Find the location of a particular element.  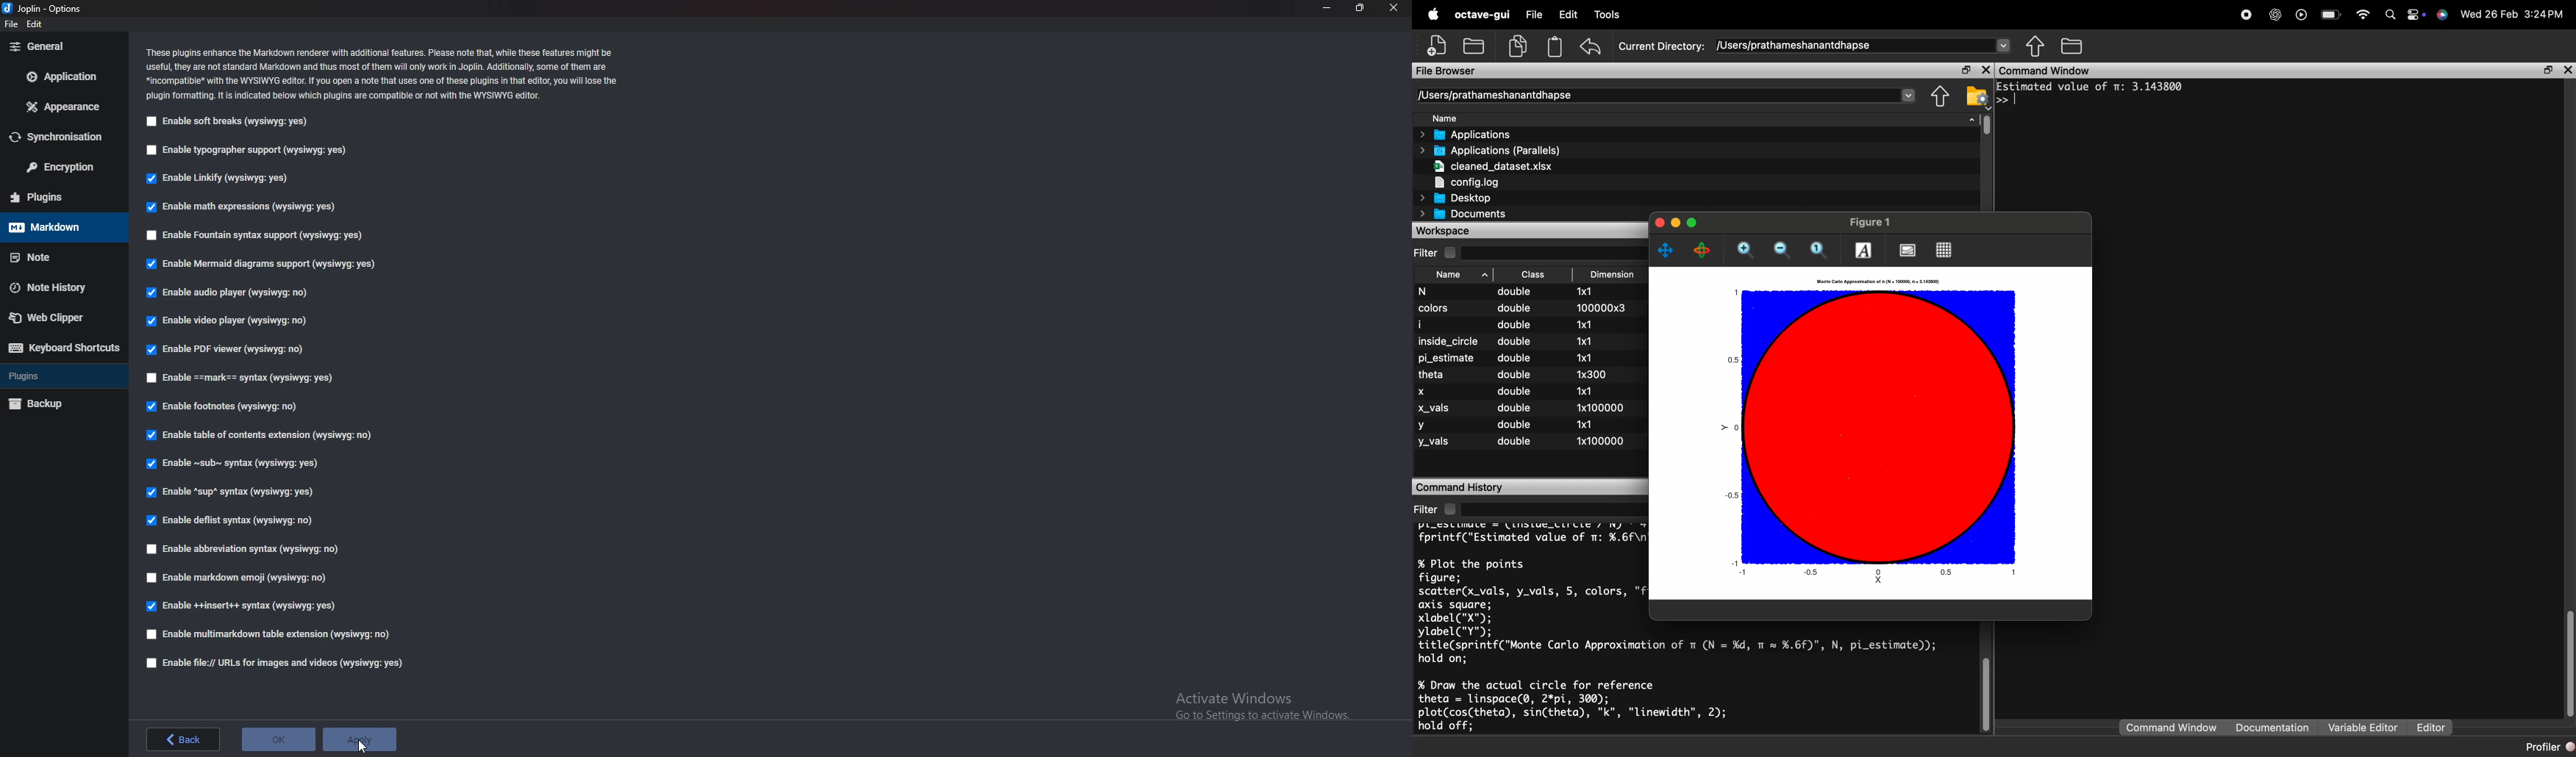

1x300 is located at coordinates (1593, 374).